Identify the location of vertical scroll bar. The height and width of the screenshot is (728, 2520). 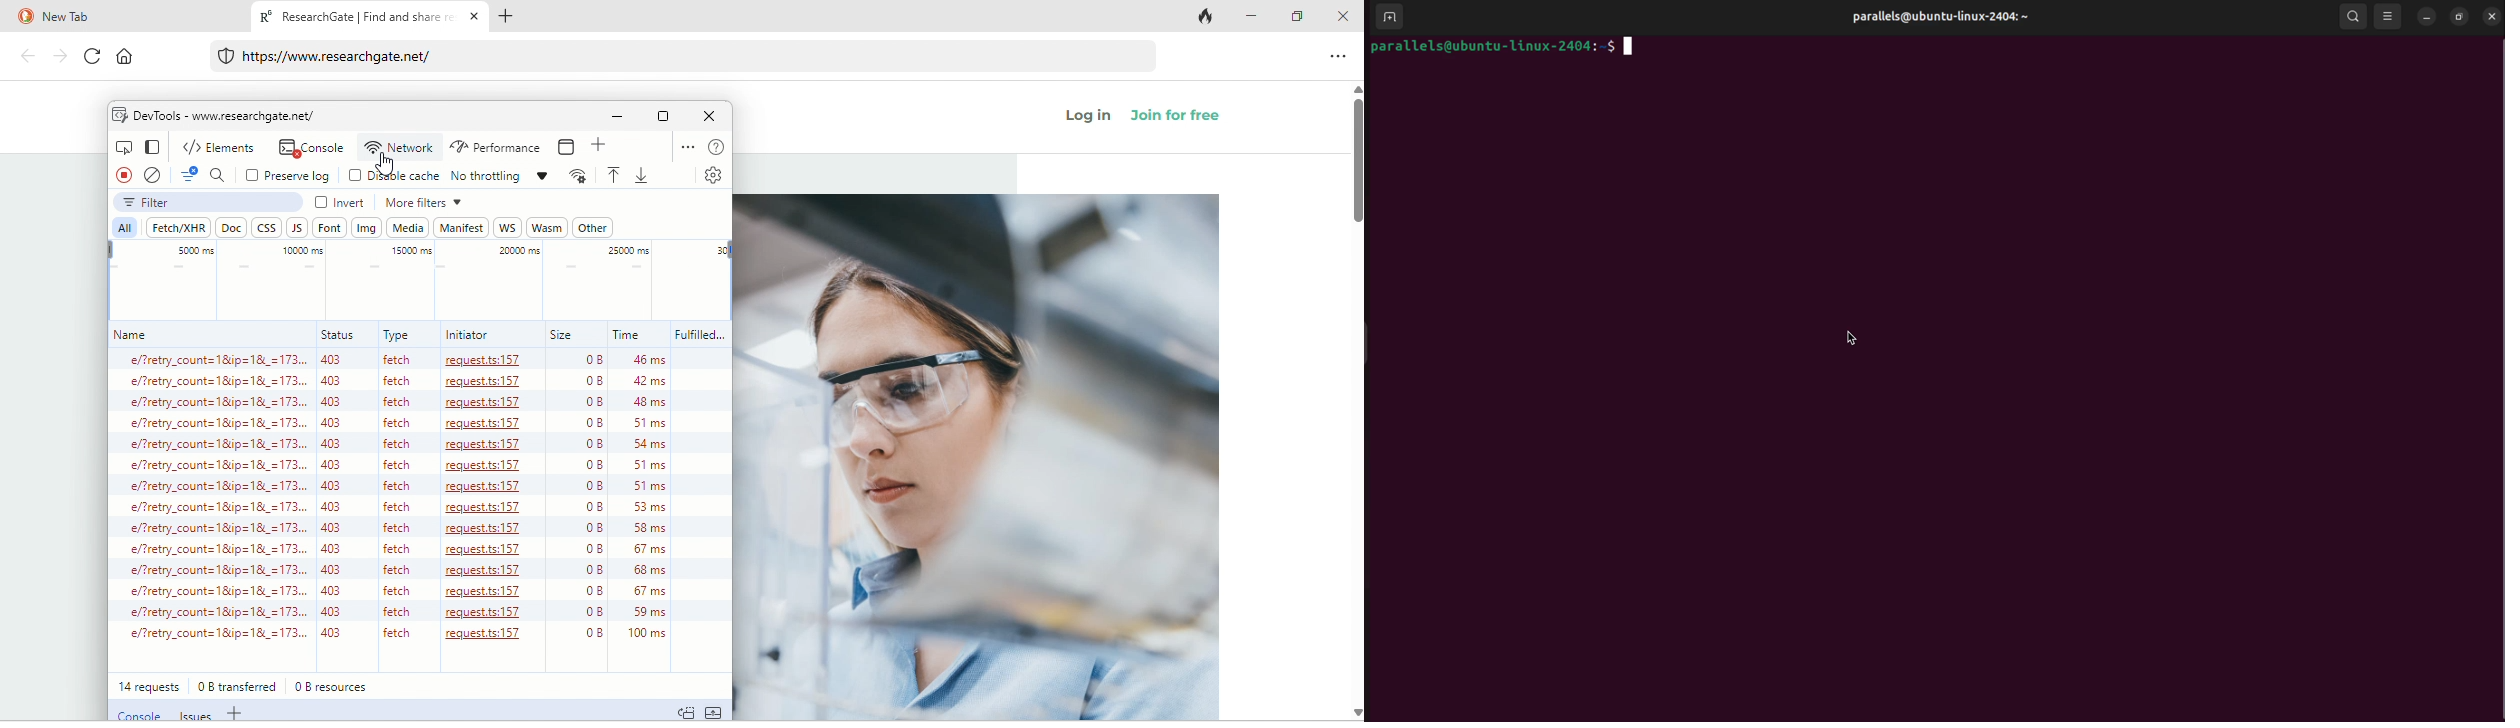
(1355, 165).